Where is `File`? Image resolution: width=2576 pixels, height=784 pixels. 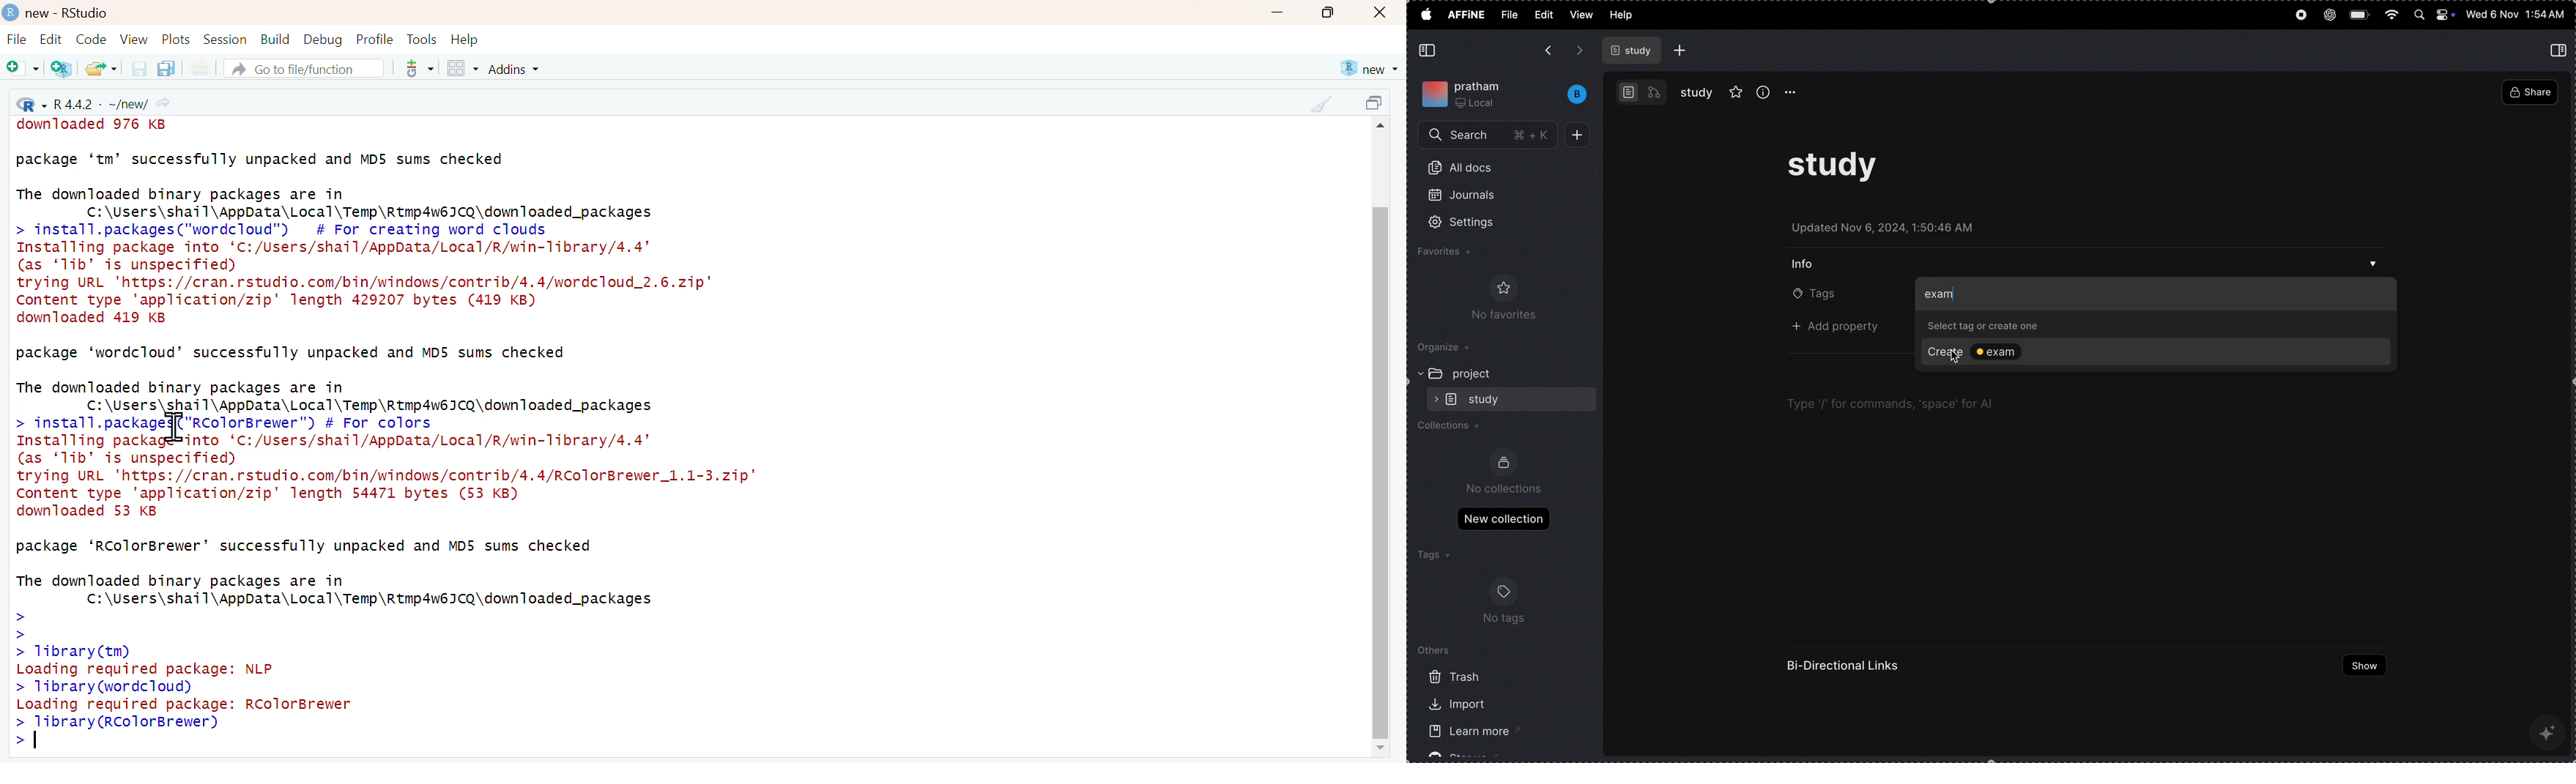 File is located at coordinates (17, 40).